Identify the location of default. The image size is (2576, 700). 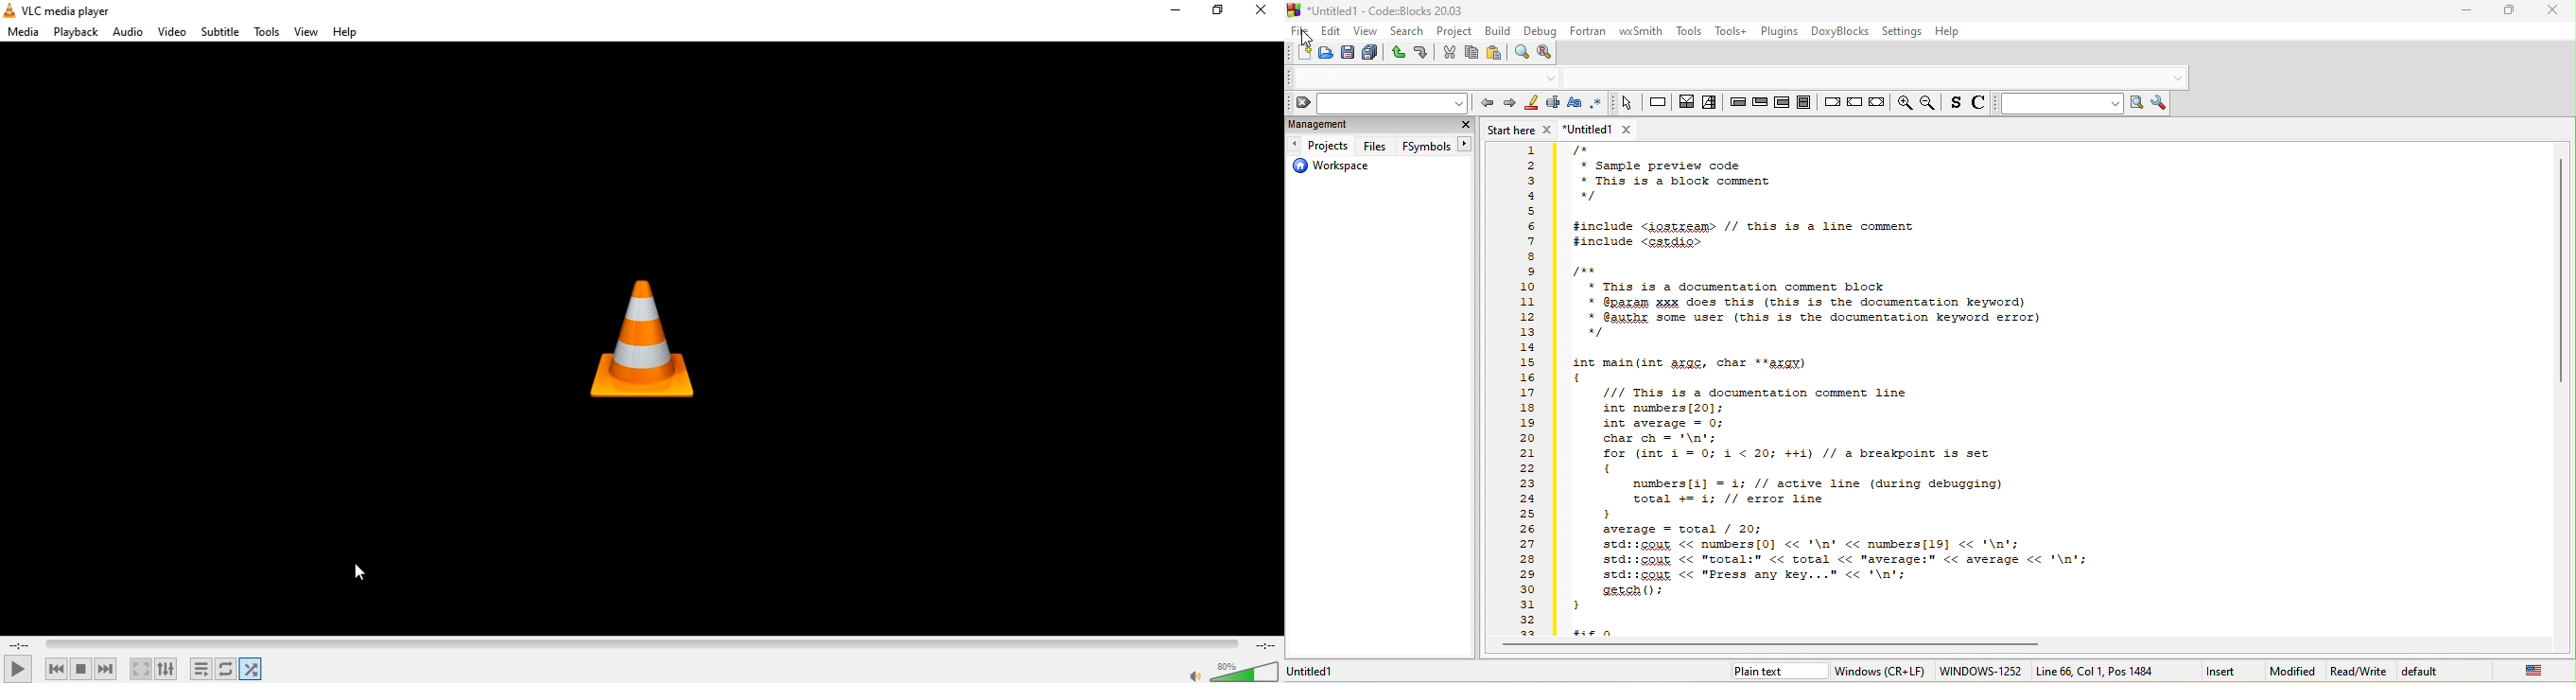
(2433, 672).